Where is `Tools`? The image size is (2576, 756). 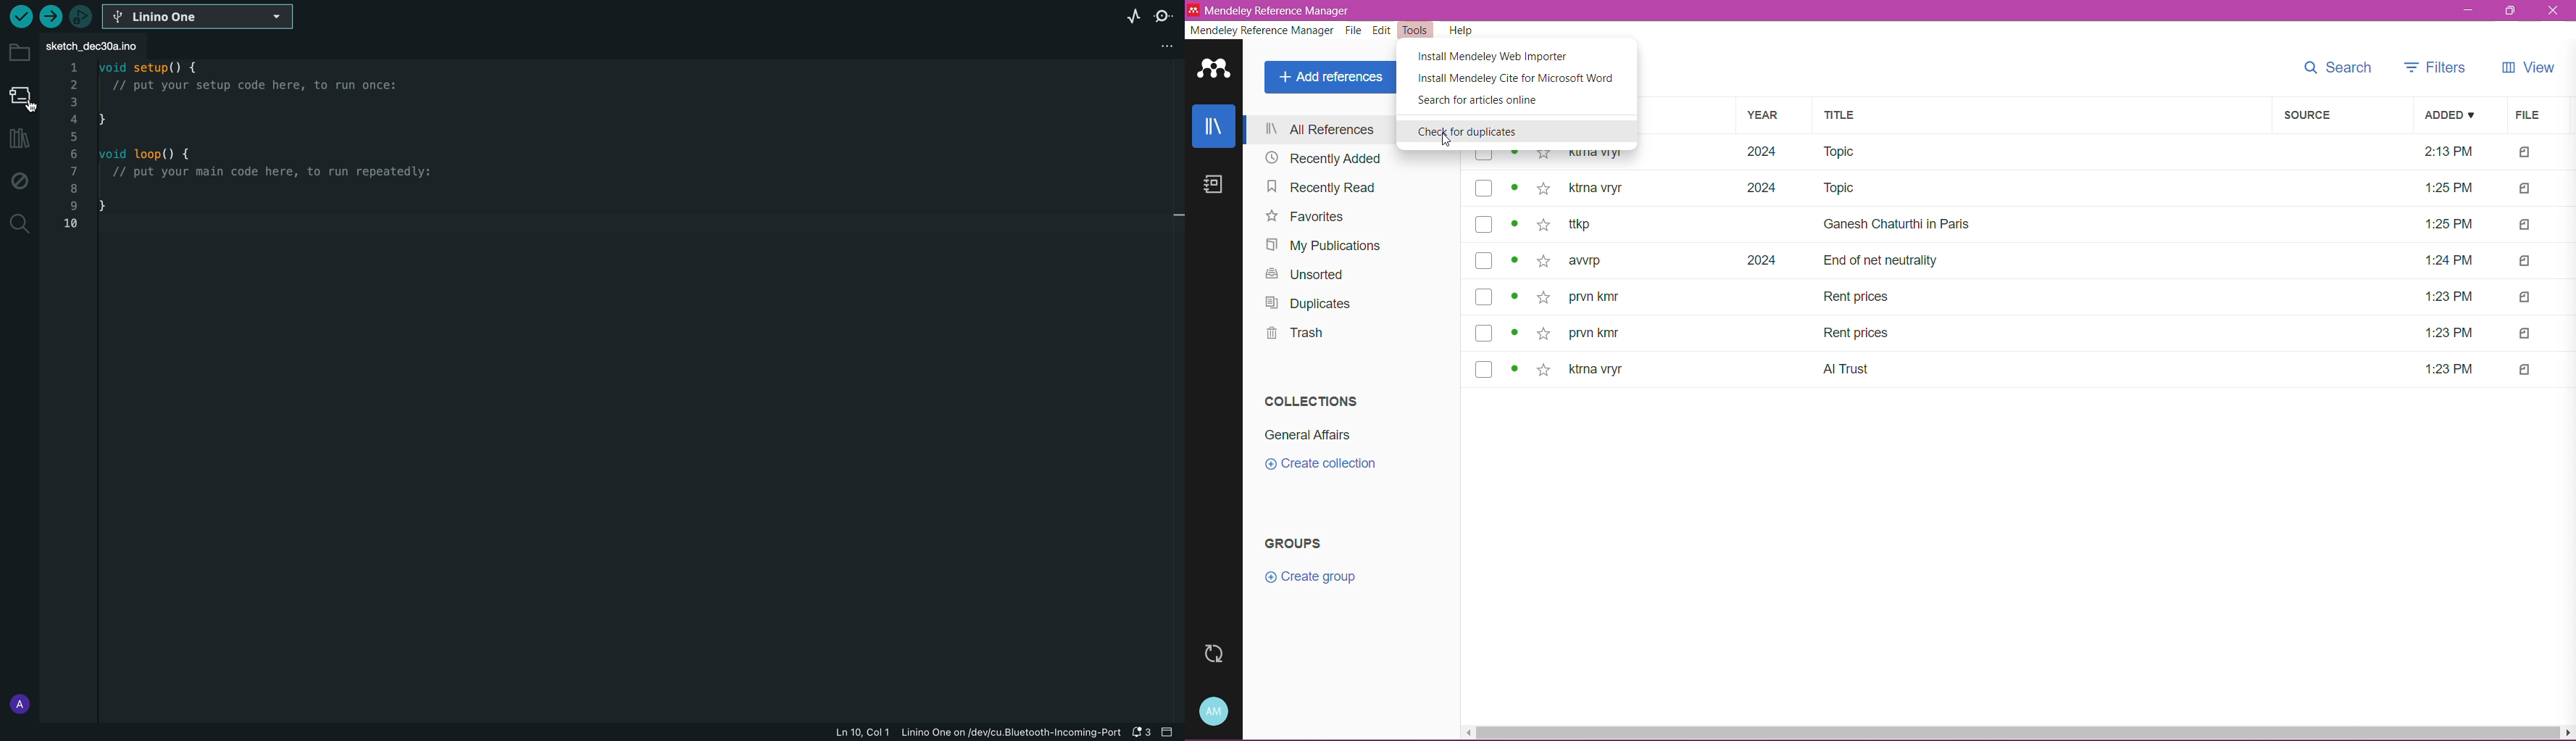
Tools is located at coordinates (1416, 30).